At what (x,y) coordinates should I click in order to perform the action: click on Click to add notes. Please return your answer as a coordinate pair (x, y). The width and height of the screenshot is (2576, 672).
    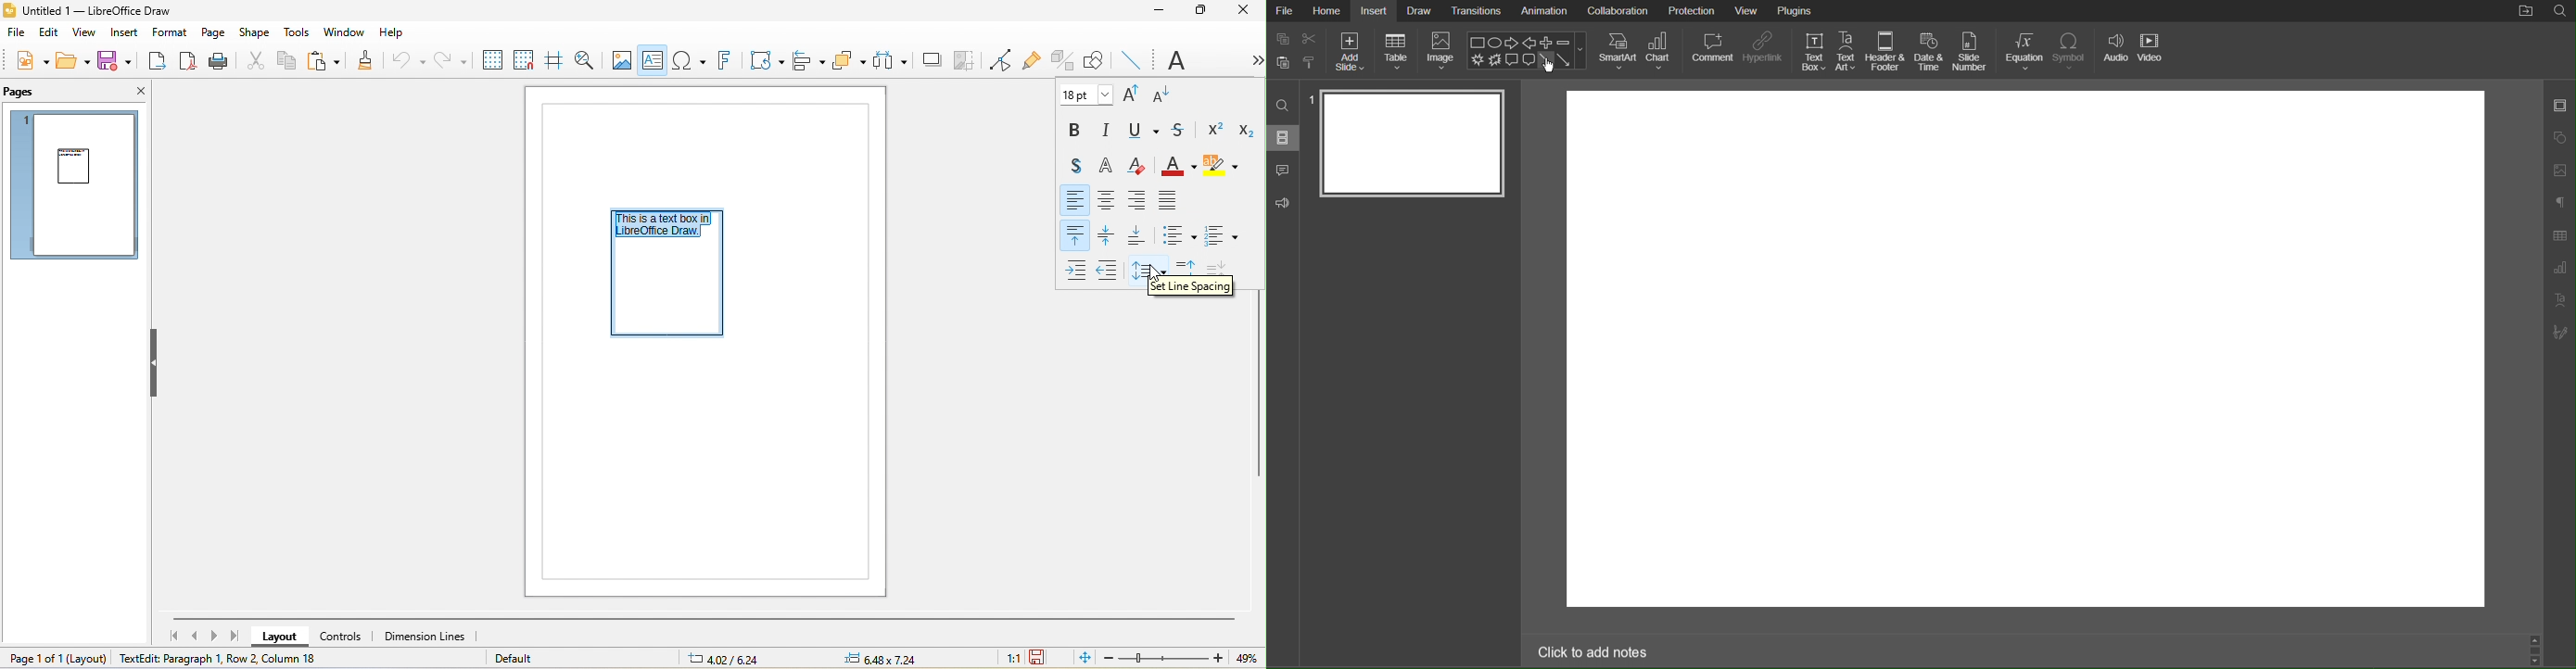
    Looking at the image, I should click on (1594, 654).